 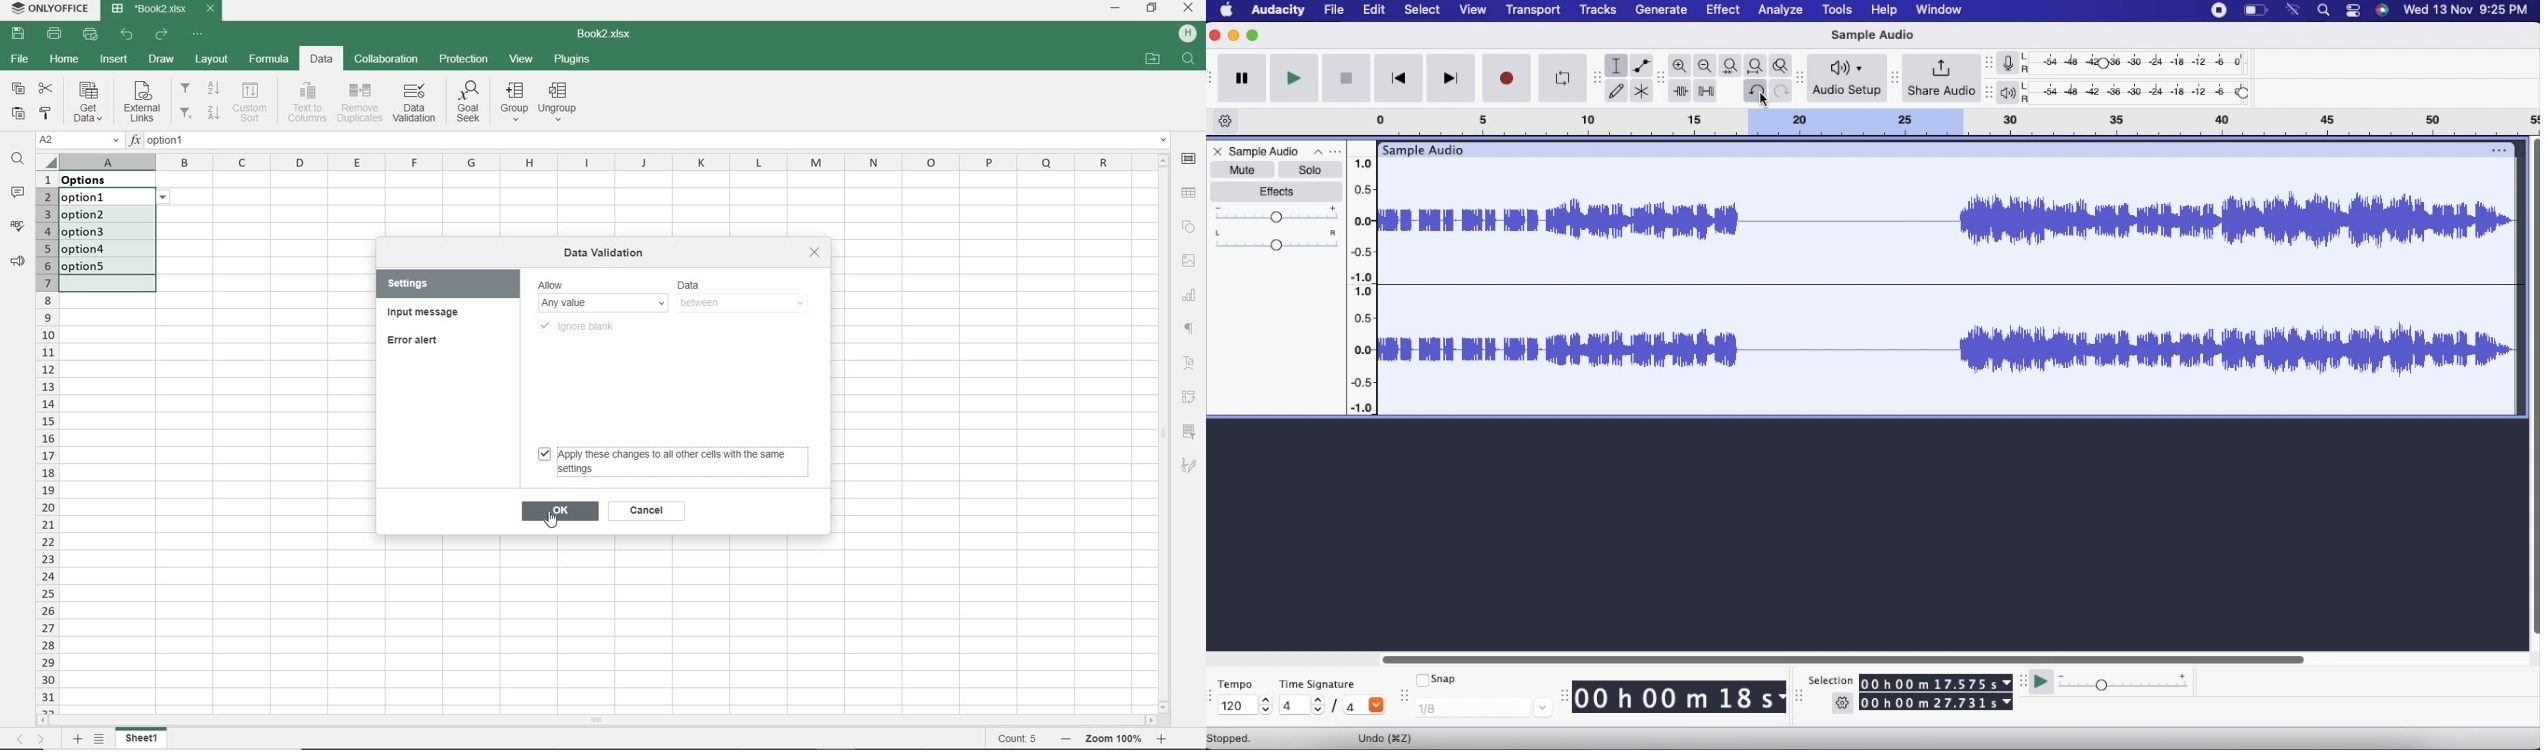 What do you see at coordinates (1312, 170) in the screenshot?
I see `Solo` at bounding box center [1312, 170].